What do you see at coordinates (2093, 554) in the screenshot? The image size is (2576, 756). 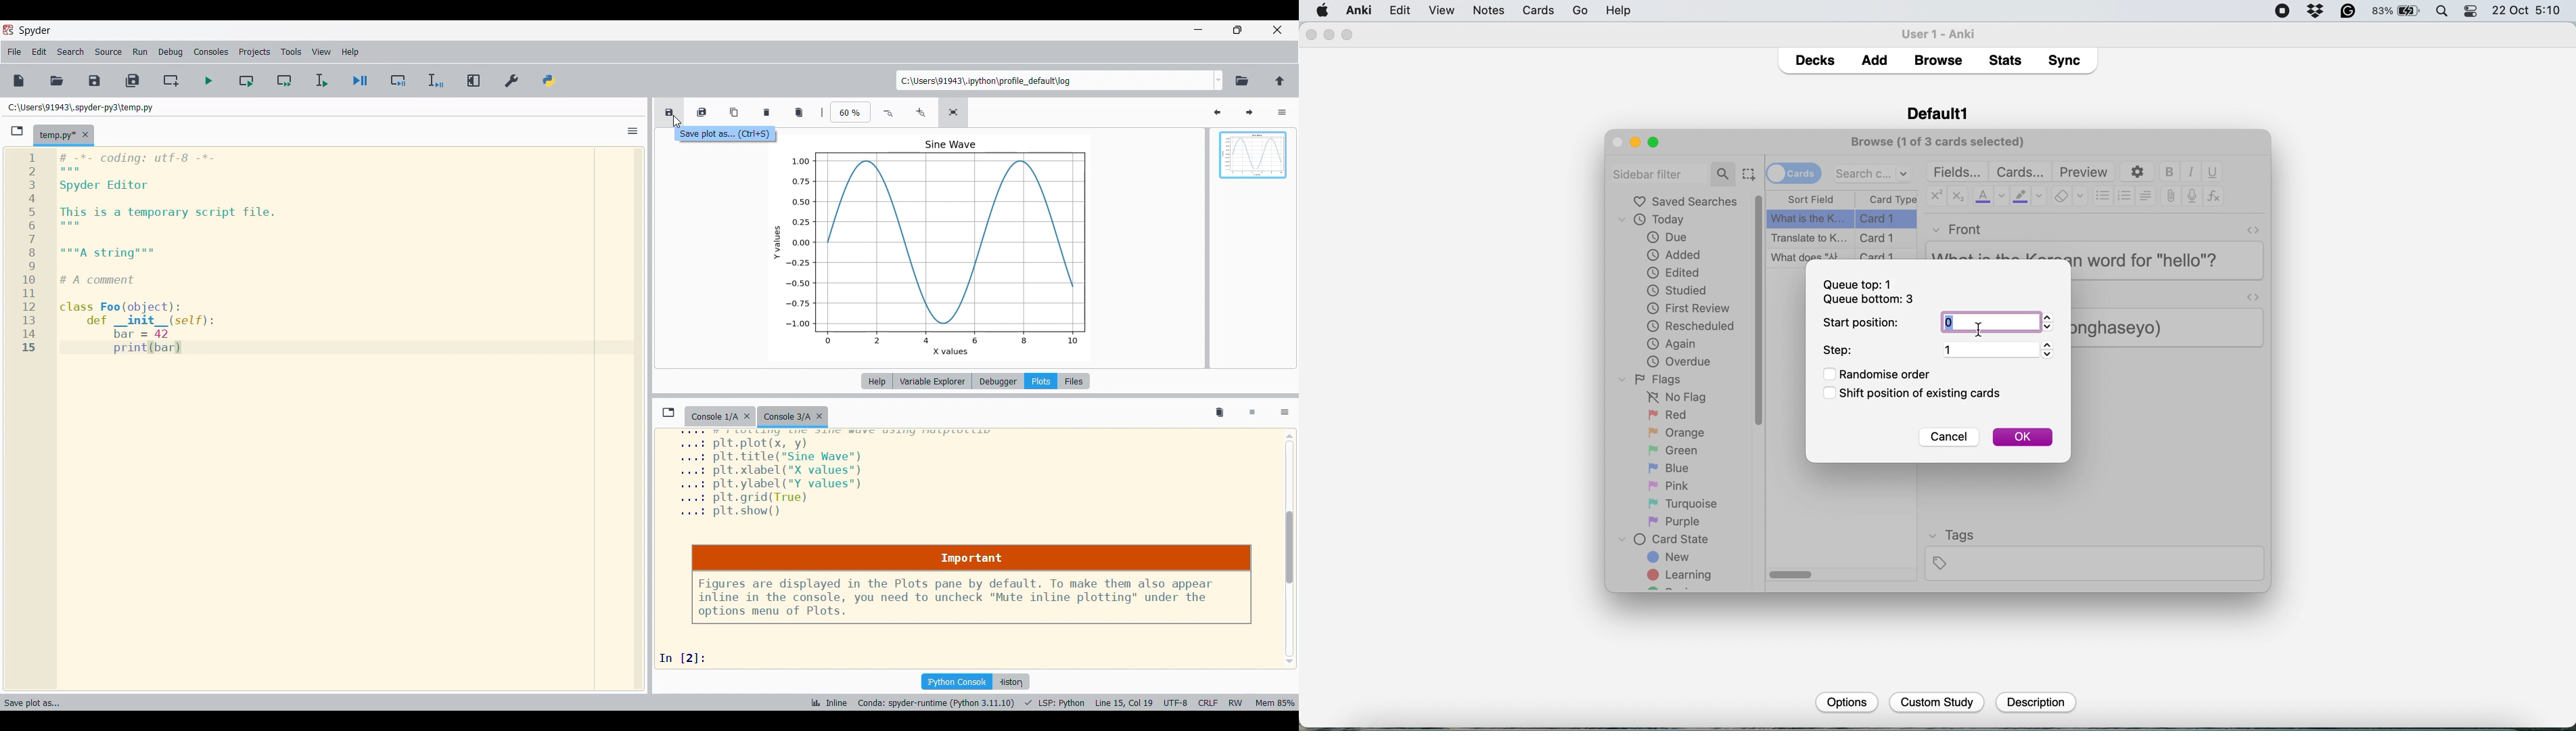 I see `tags` at bounding box center [2093, 554].